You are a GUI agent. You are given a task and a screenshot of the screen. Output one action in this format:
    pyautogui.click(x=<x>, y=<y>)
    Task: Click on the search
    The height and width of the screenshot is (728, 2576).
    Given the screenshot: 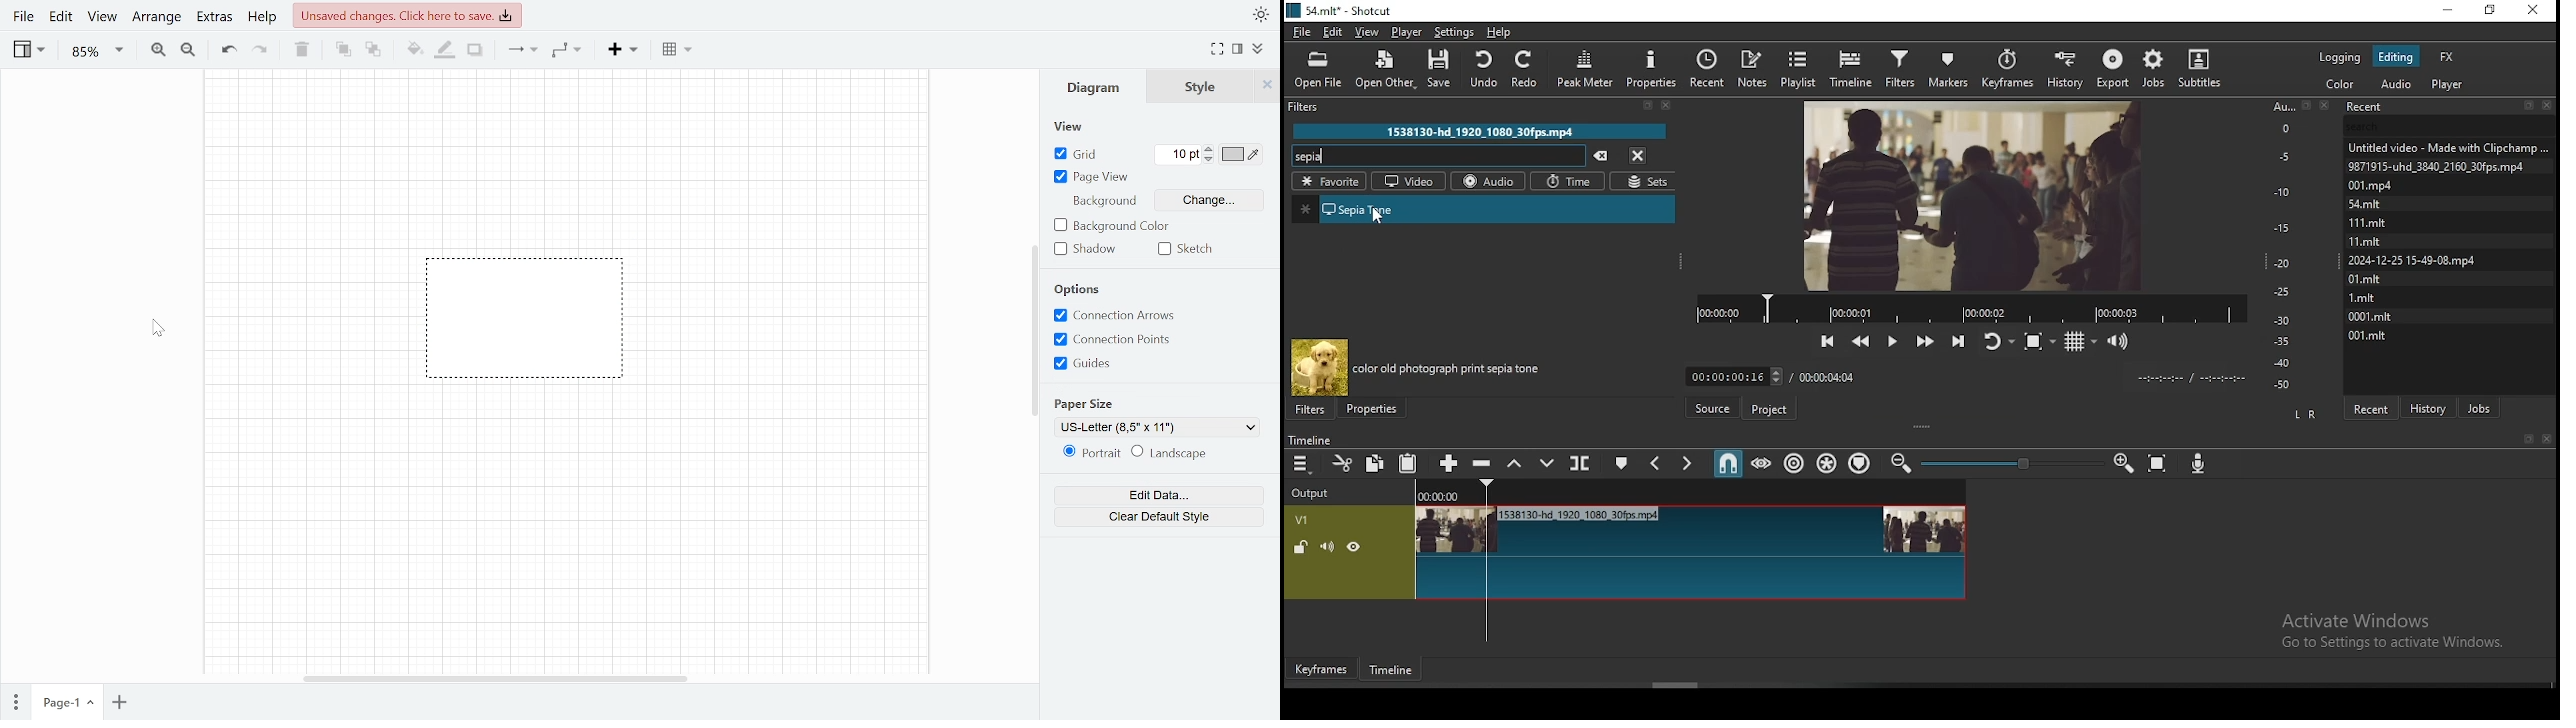 What is the action you would take?
    pyautogui.click(x=1439, y=154)
    